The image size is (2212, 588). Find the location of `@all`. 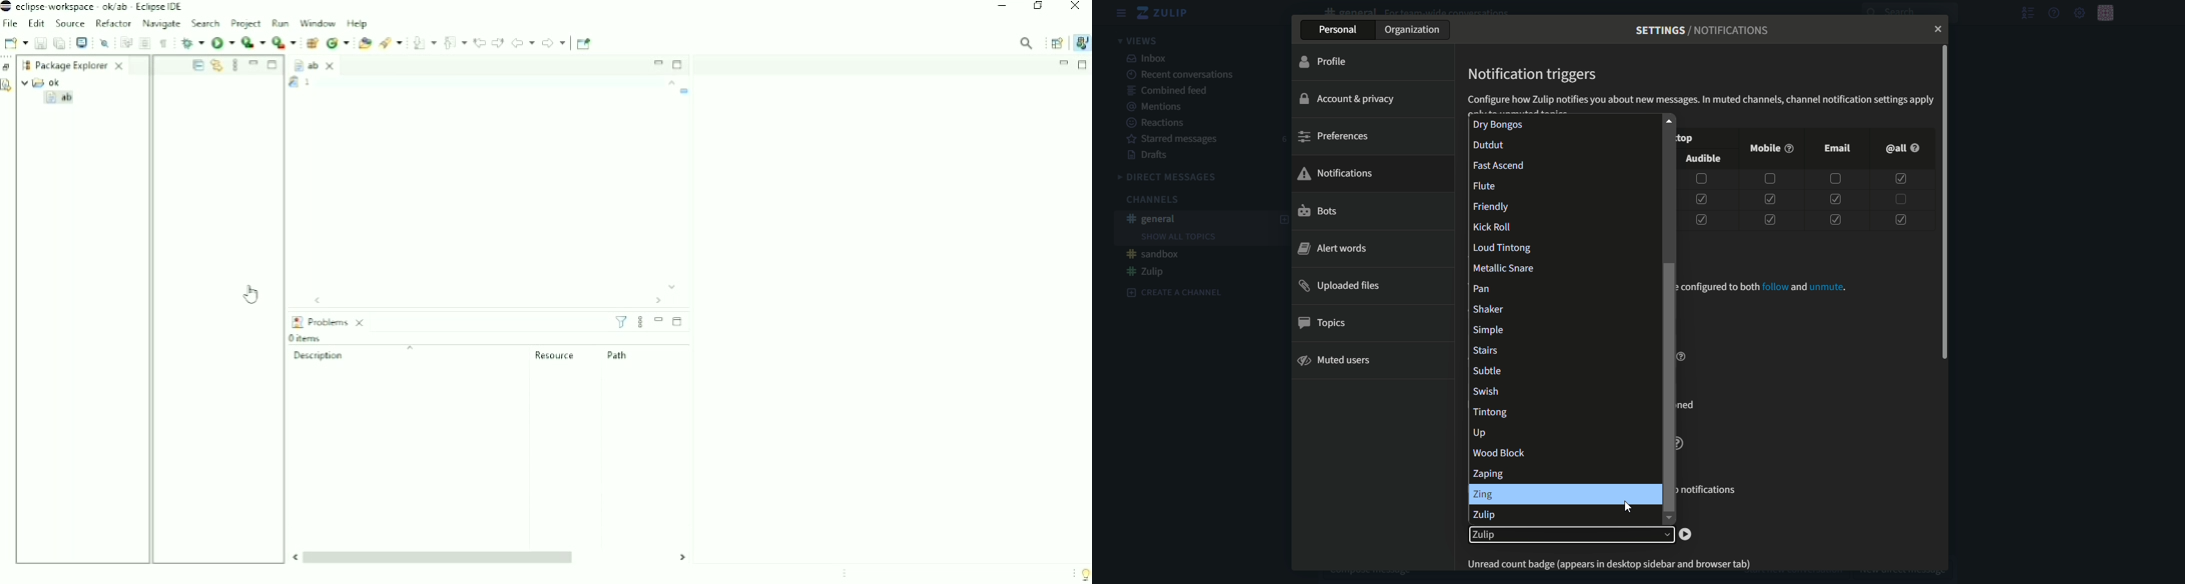

@all is located at coordinates (1901, 148).